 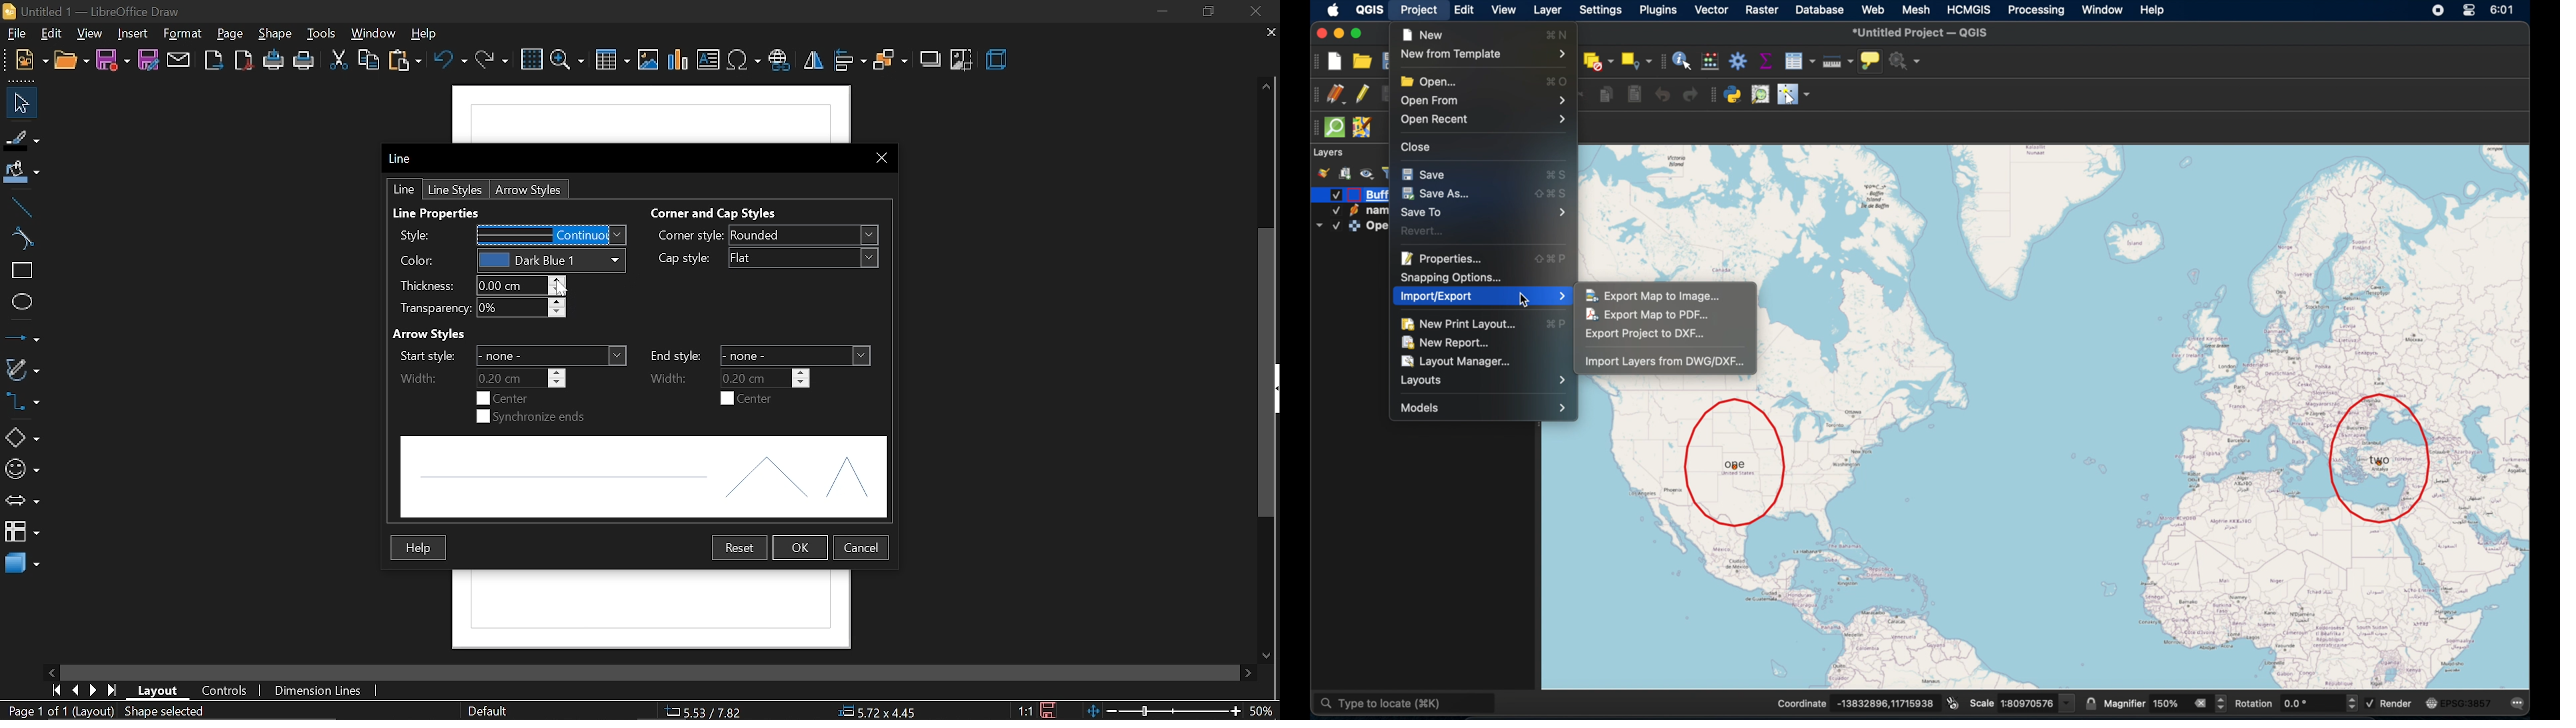 I want to click on Transparency, so click(x=427, y=309).